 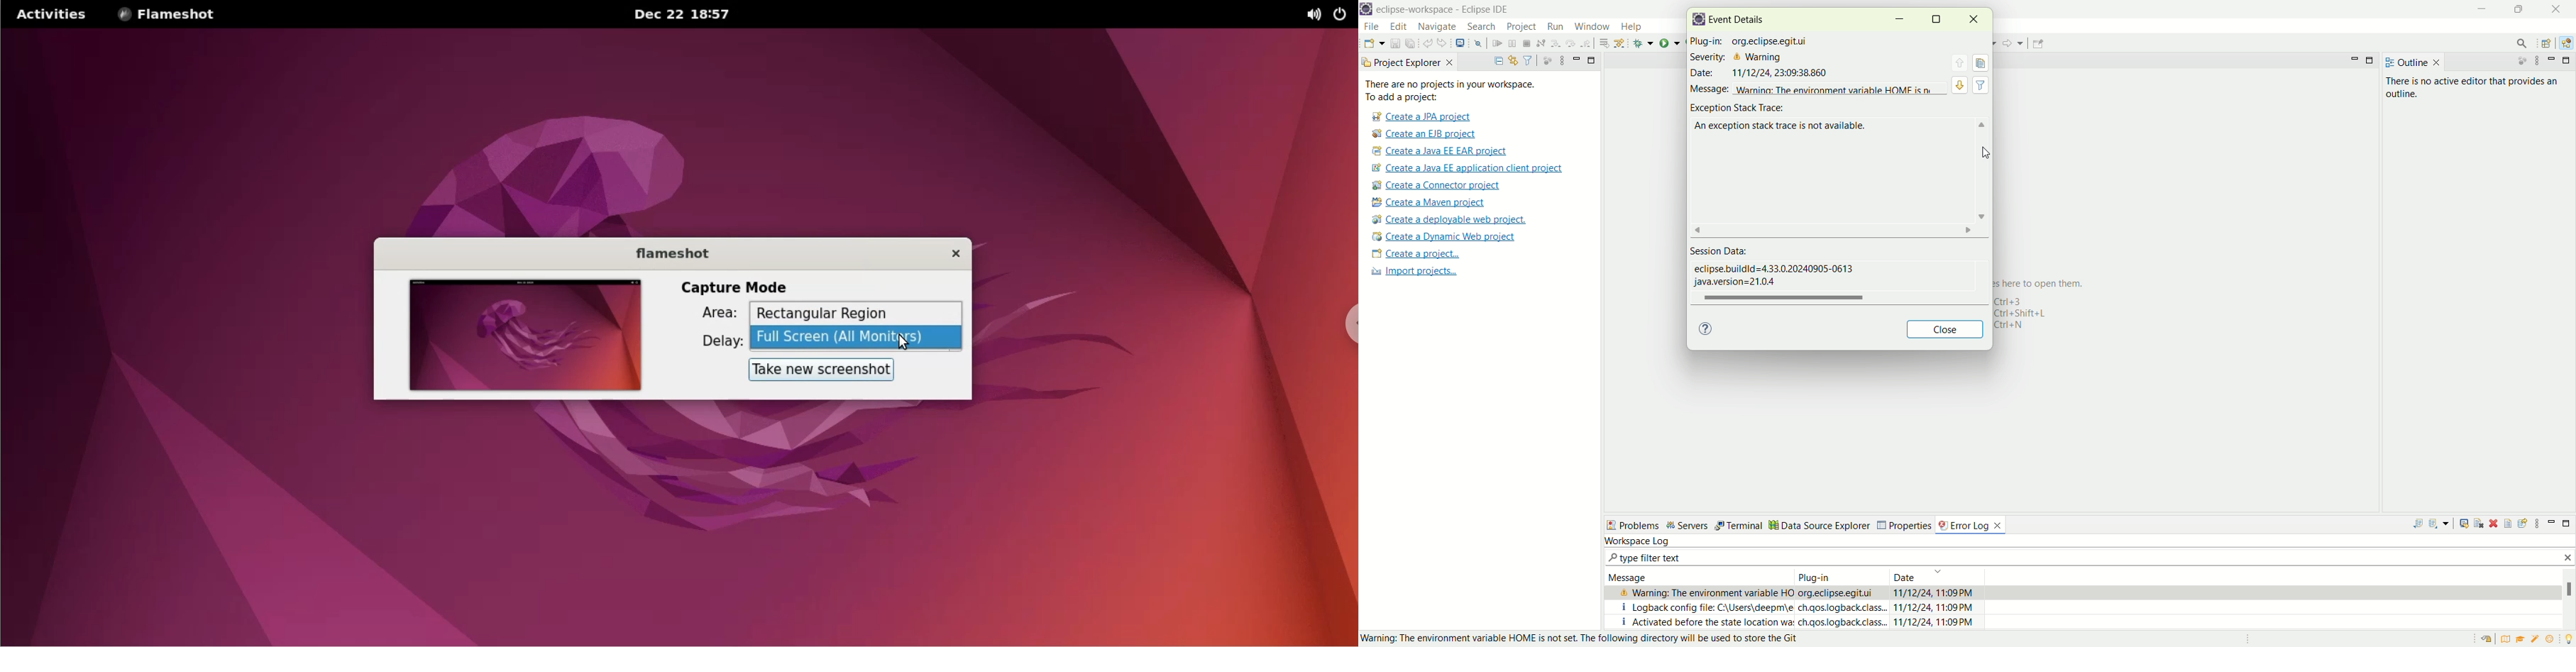 What do you see at coordinates (1482, 27) in the screenshot?
I see `search` at bounding box center [1482, 27].